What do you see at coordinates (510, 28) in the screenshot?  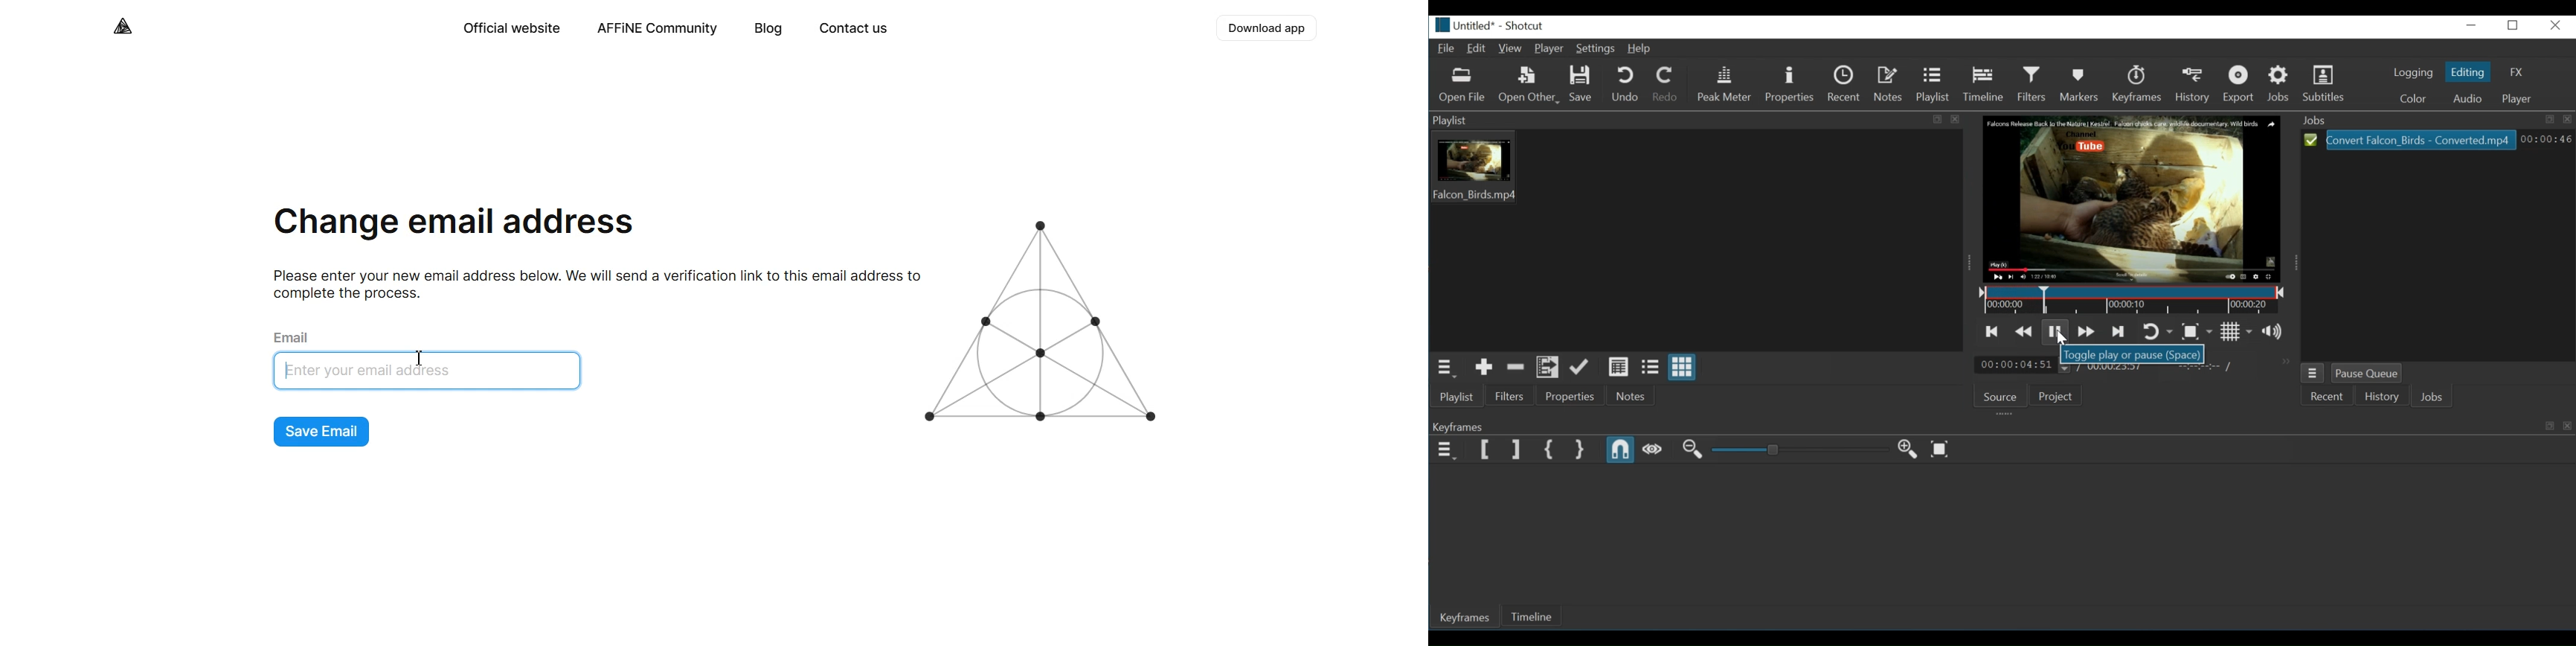 I see `Official website` at bounding box center [510, 28].